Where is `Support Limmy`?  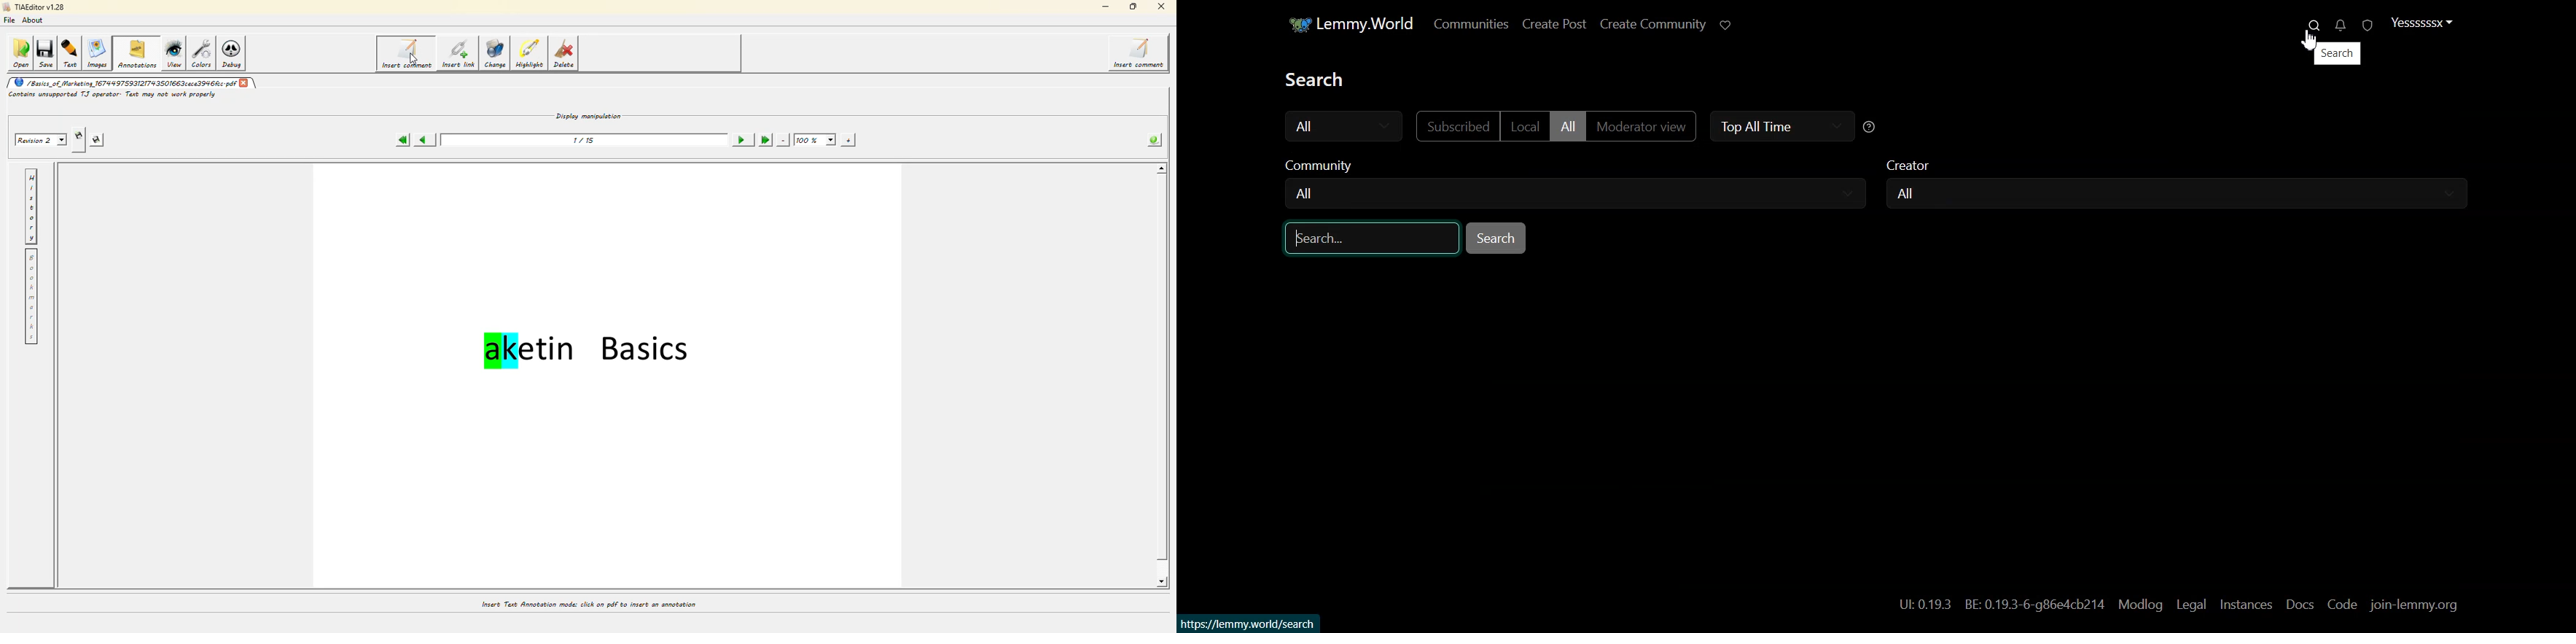 Support Limmy is located at coordinates (1726, 24).